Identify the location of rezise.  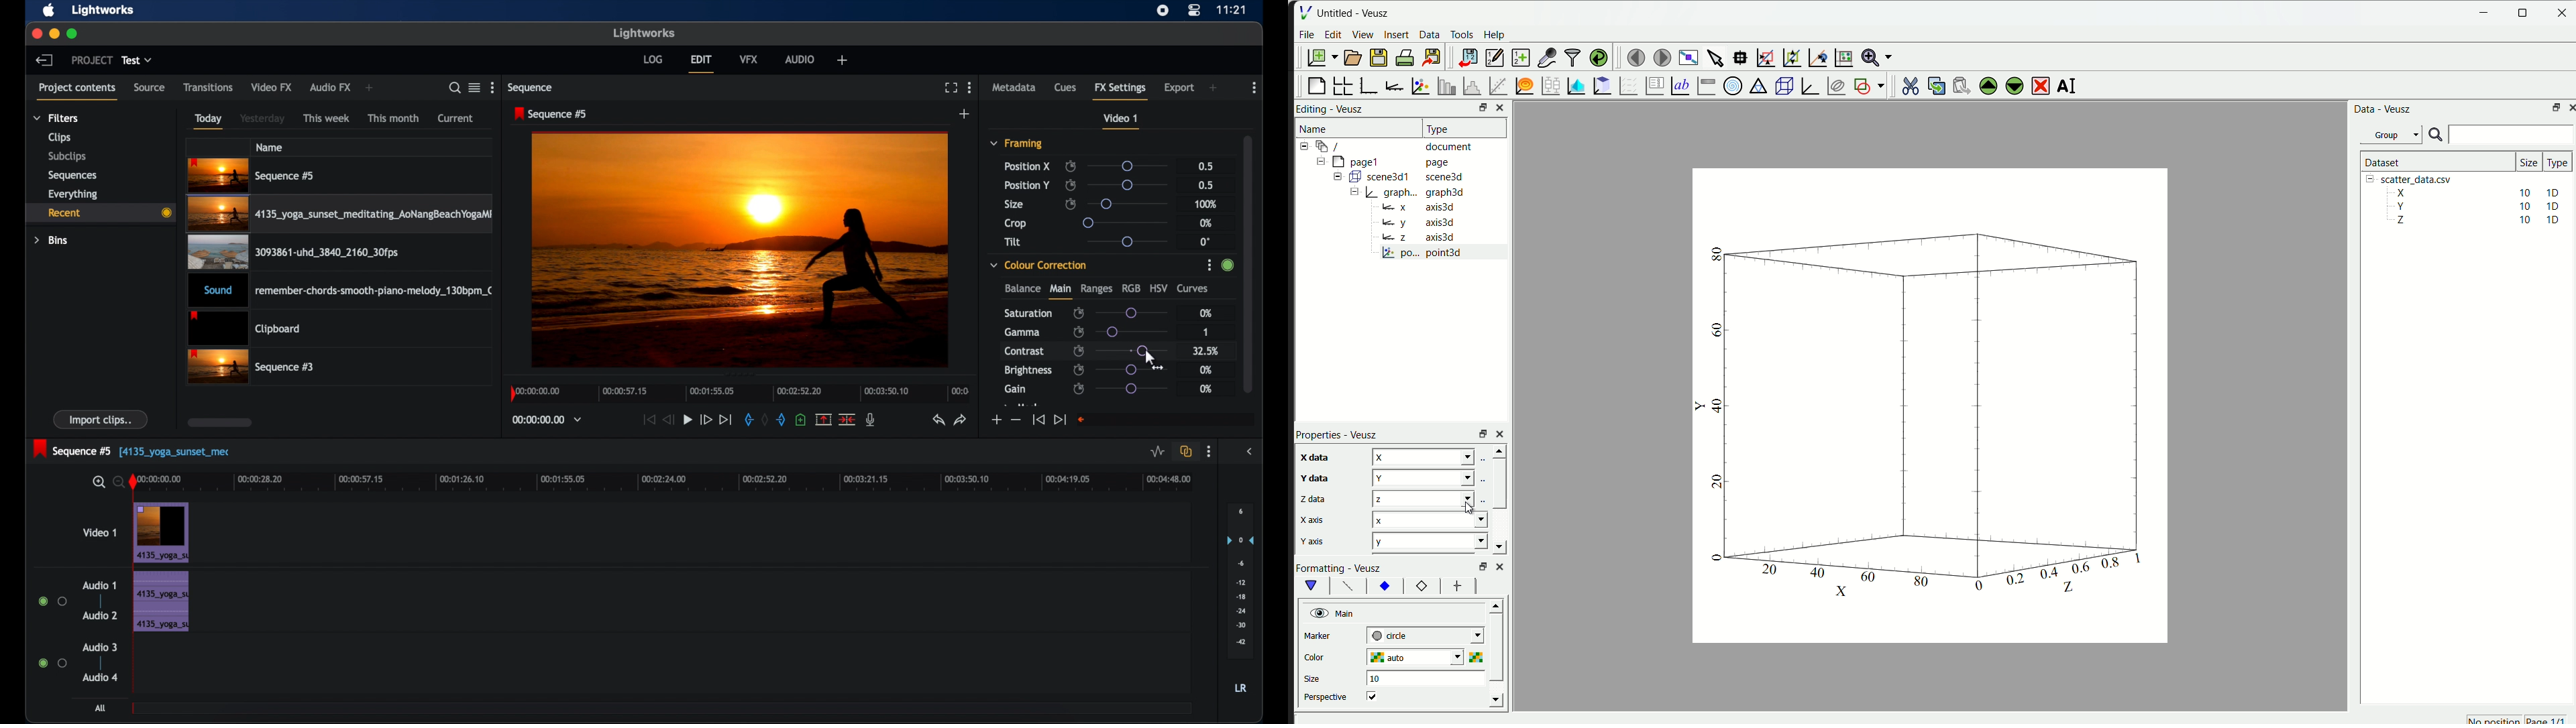
(1481, 433).